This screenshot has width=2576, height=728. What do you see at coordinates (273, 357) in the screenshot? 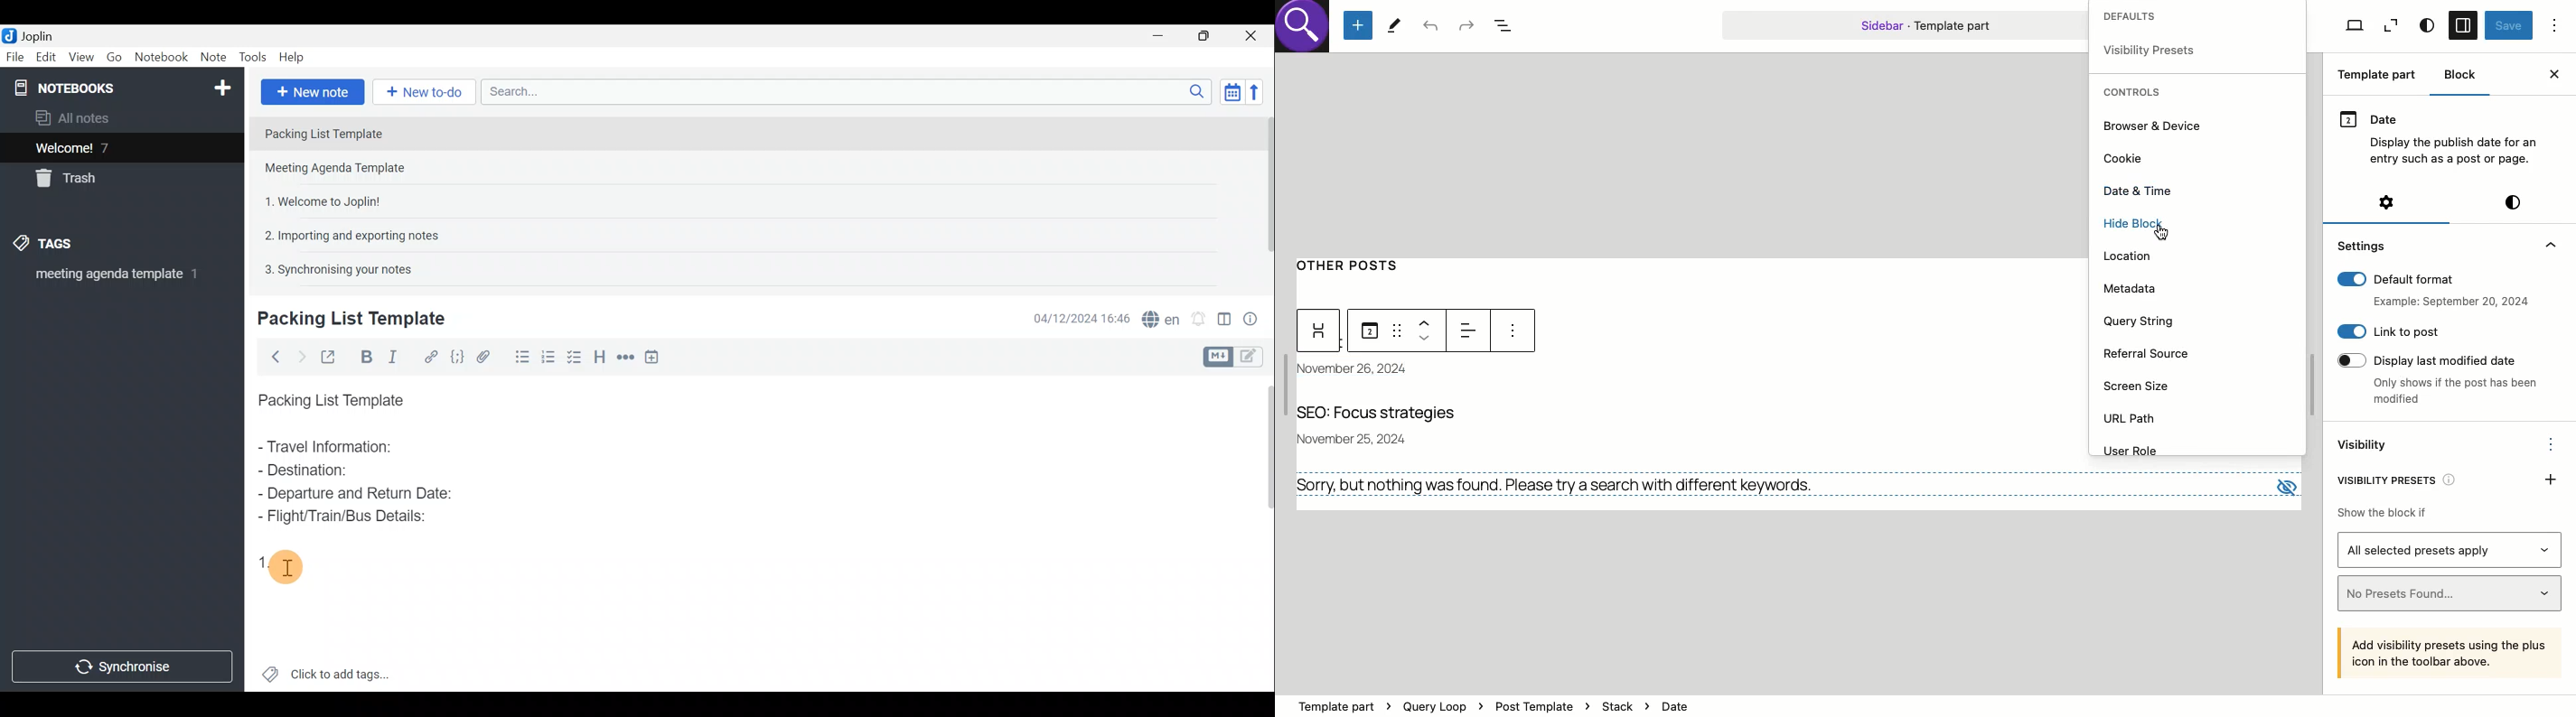
I see `Back` at bounding box center [273, 357].